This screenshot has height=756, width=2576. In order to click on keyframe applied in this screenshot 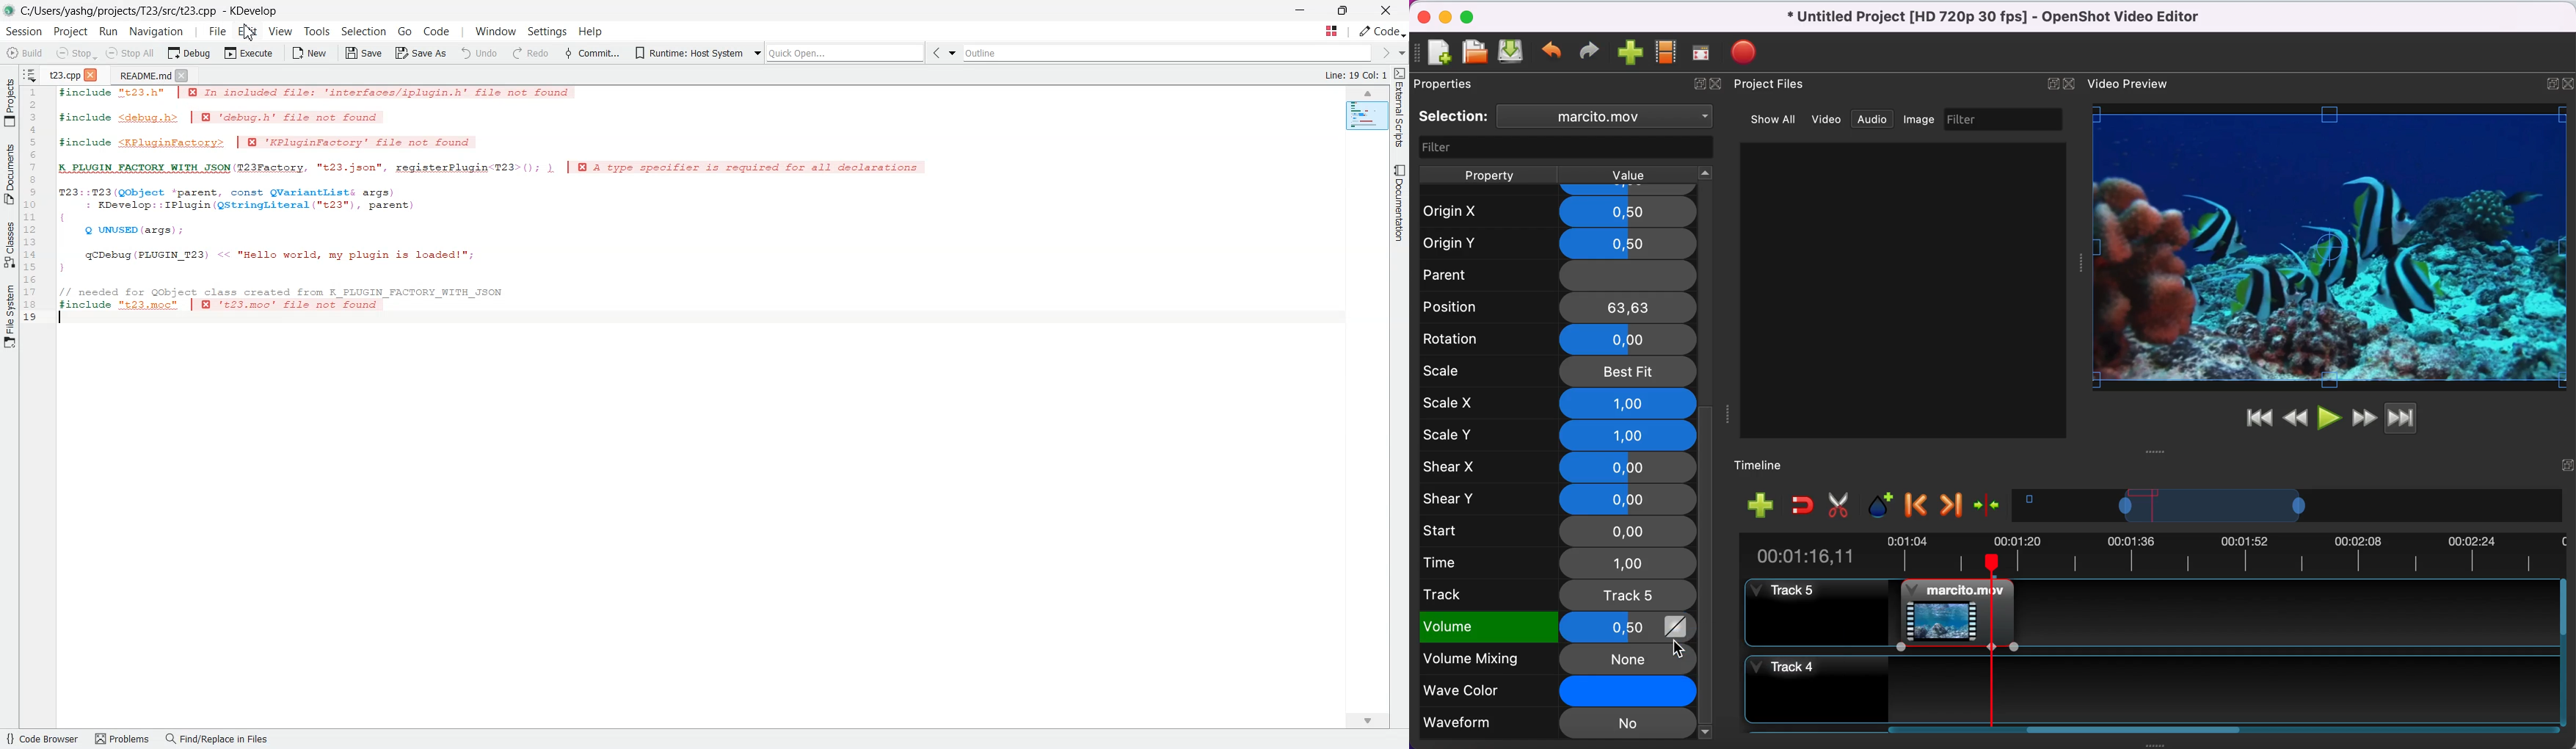, I will do `click(1676, 630)`.